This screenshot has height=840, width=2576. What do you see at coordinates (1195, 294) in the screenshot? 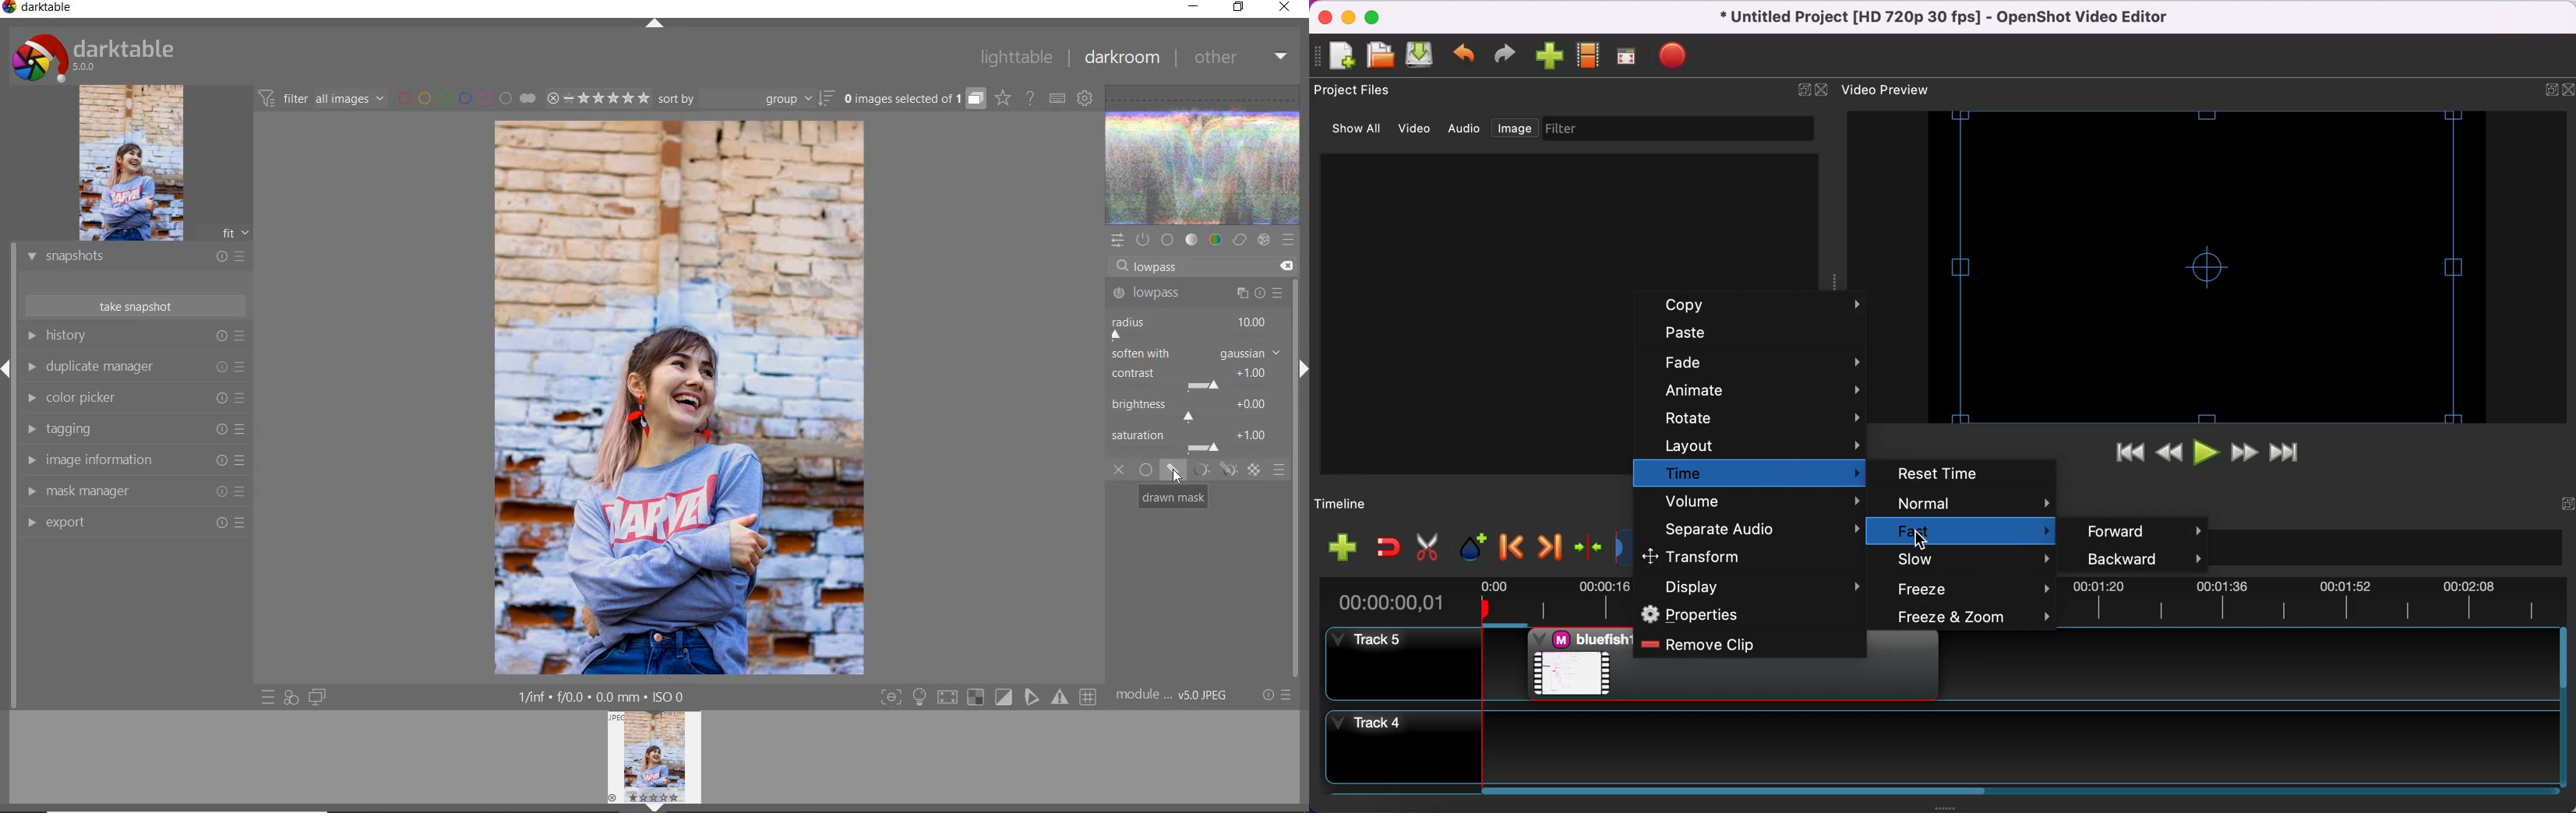
I see `lowpass` at bounding box center [1195, 294].